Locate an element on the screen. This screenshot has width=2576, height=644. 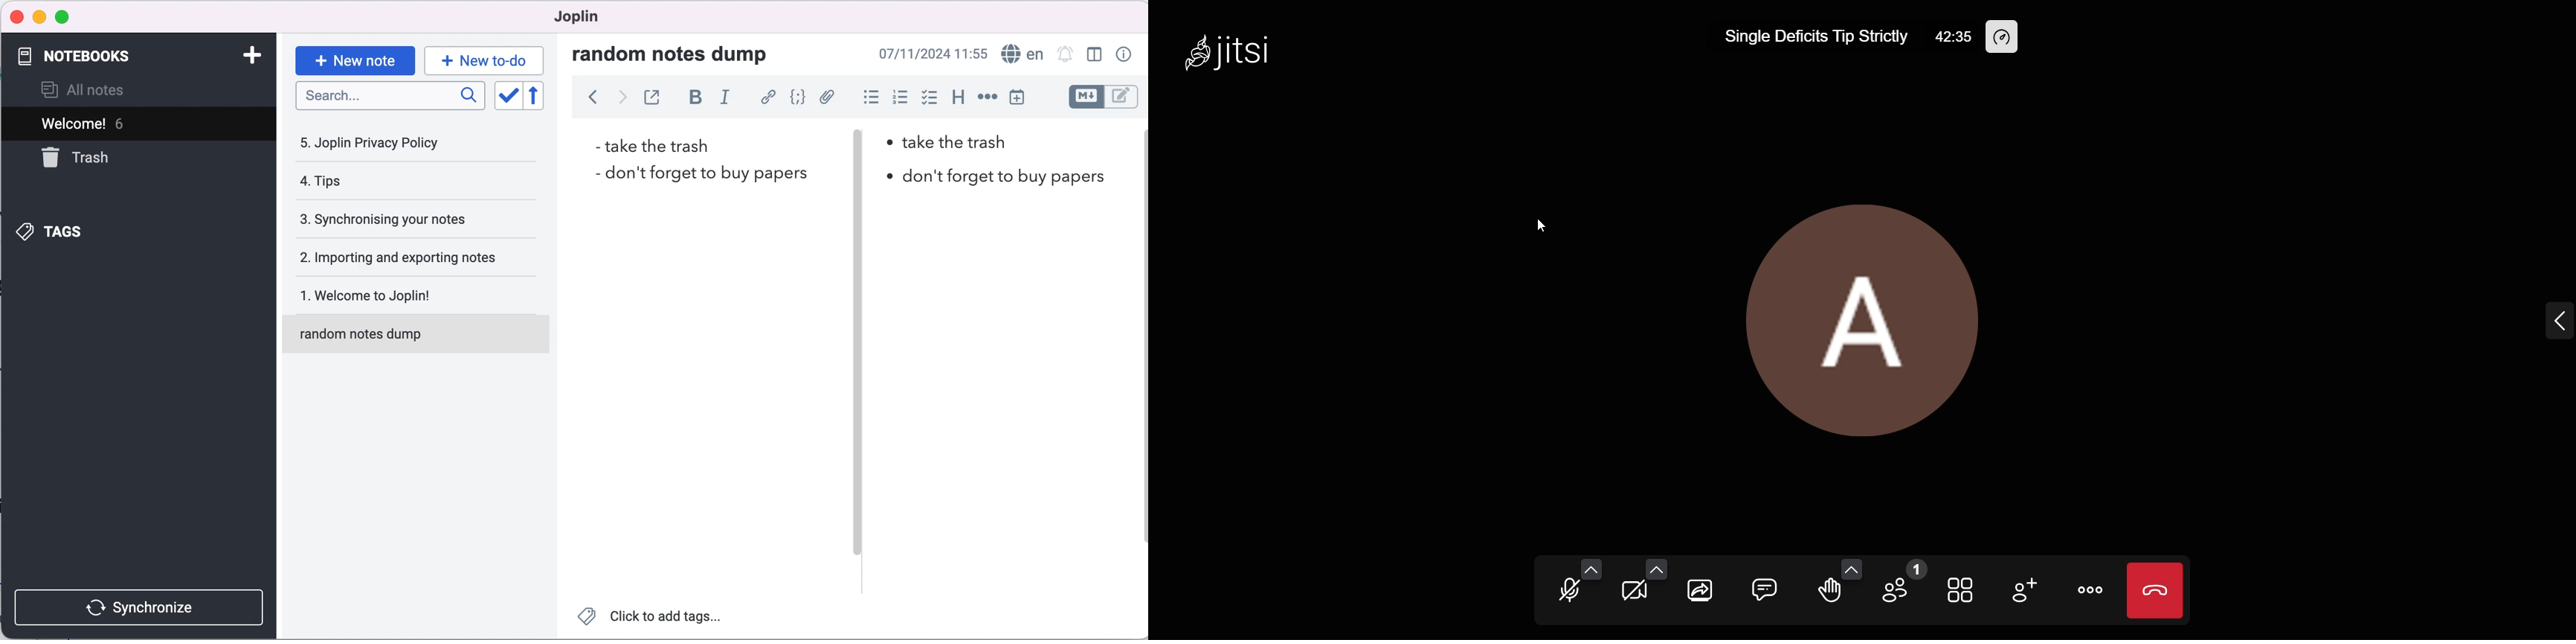
check box is located at coordinates (927, 97).